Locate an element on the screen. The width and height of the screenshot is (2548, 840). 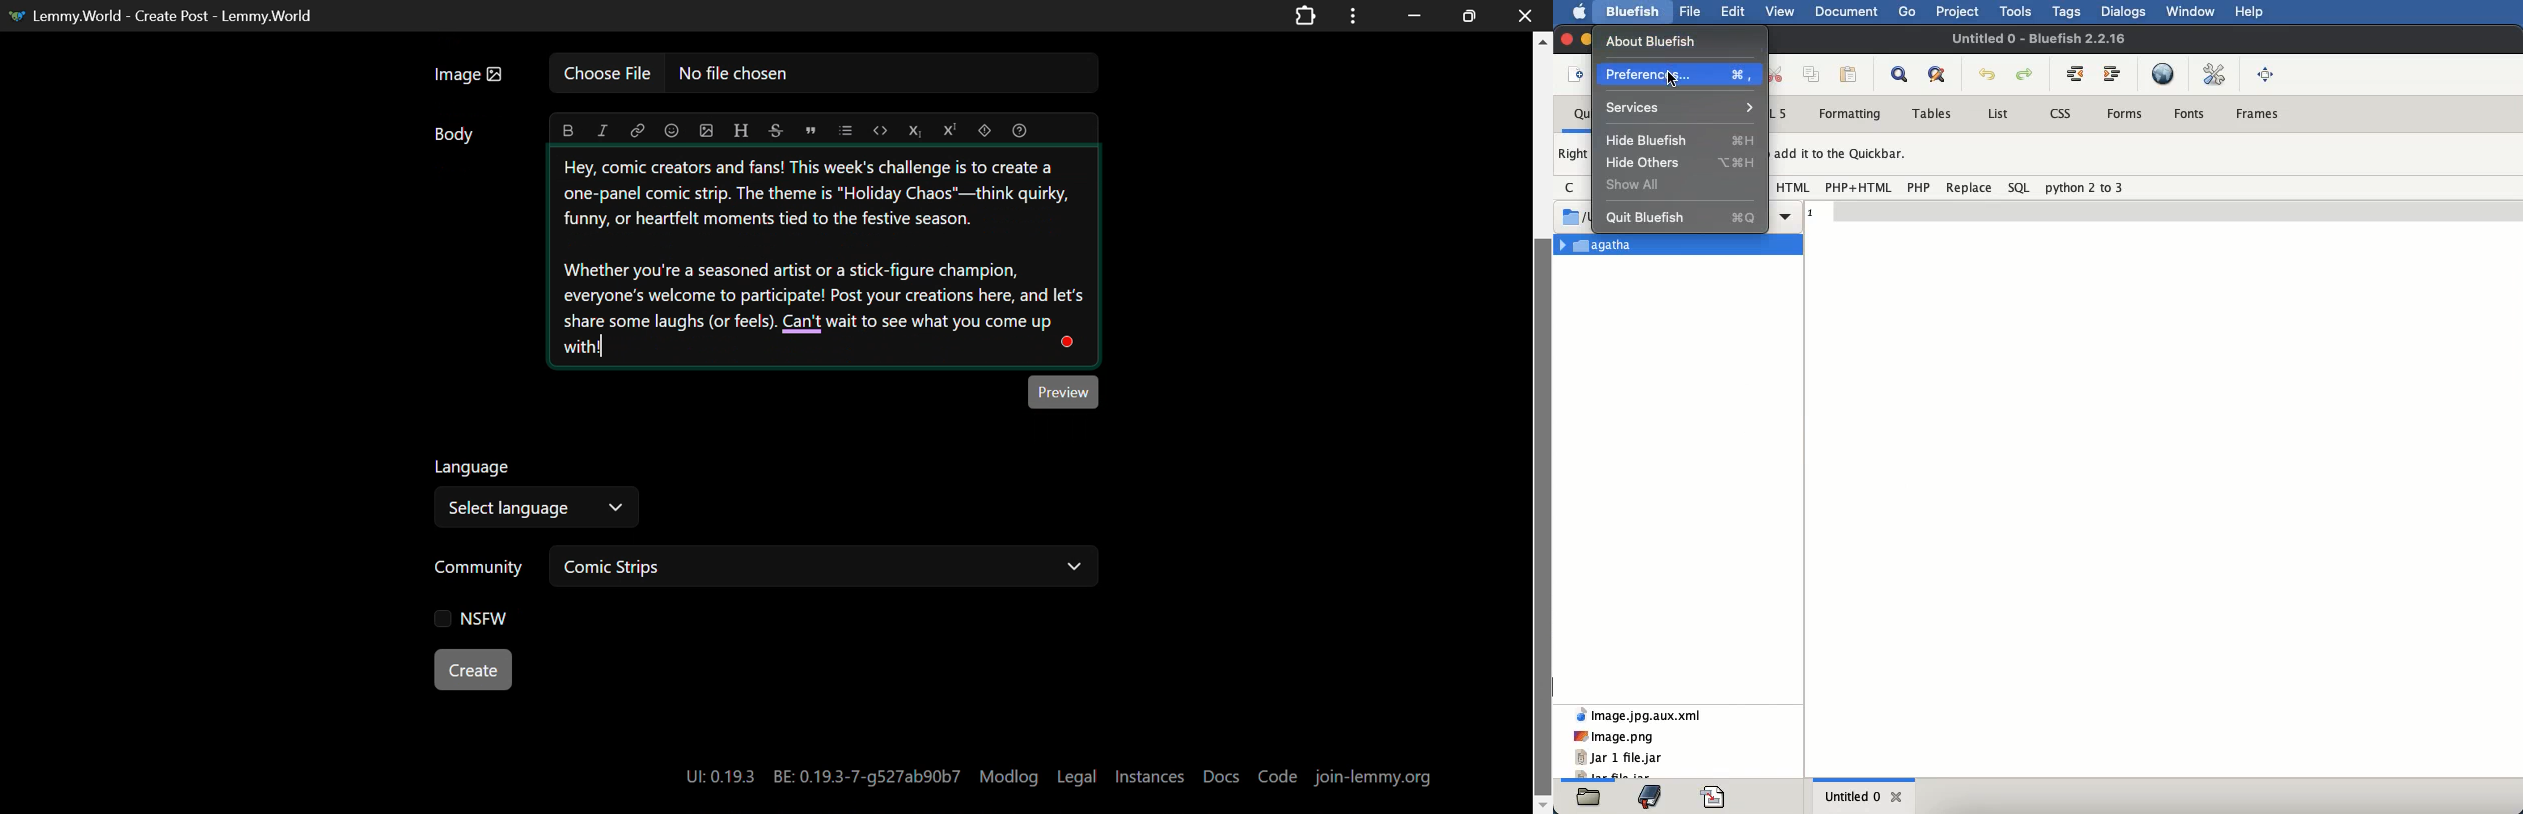
tags is located at coordinates (2067, 12).